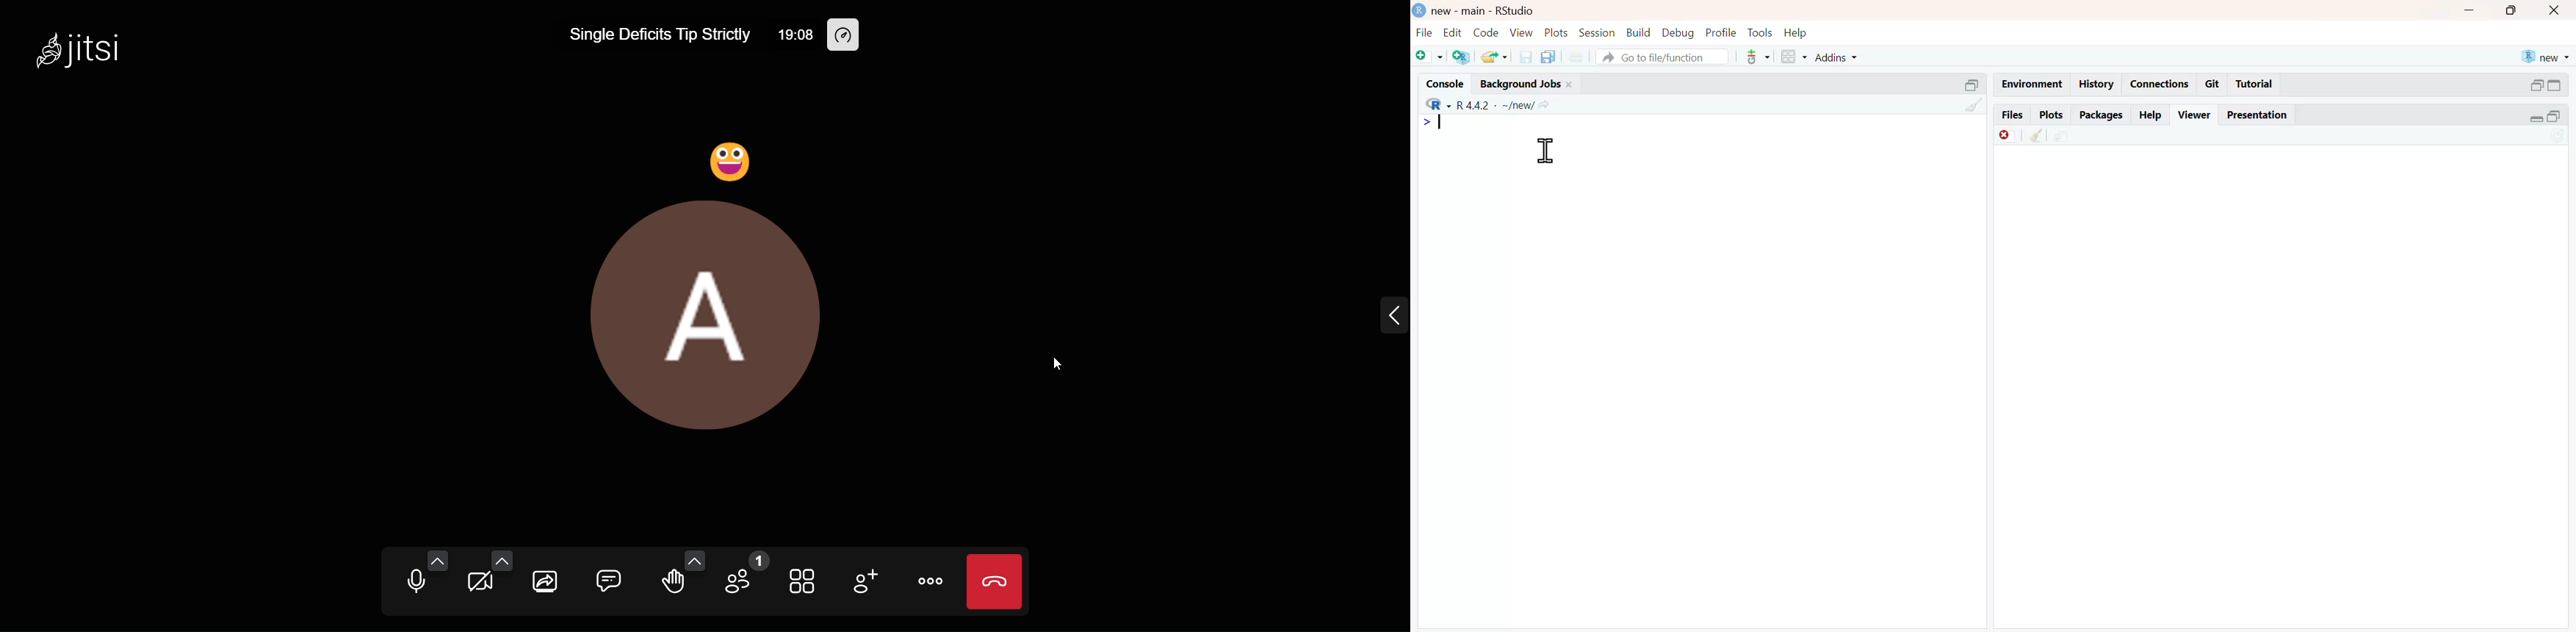 The width and height of the screenshot is (2576, 644). What do you see at coordinates (746, 573) in the screenshot?
I see `participants` at bounding box center [746, 573].